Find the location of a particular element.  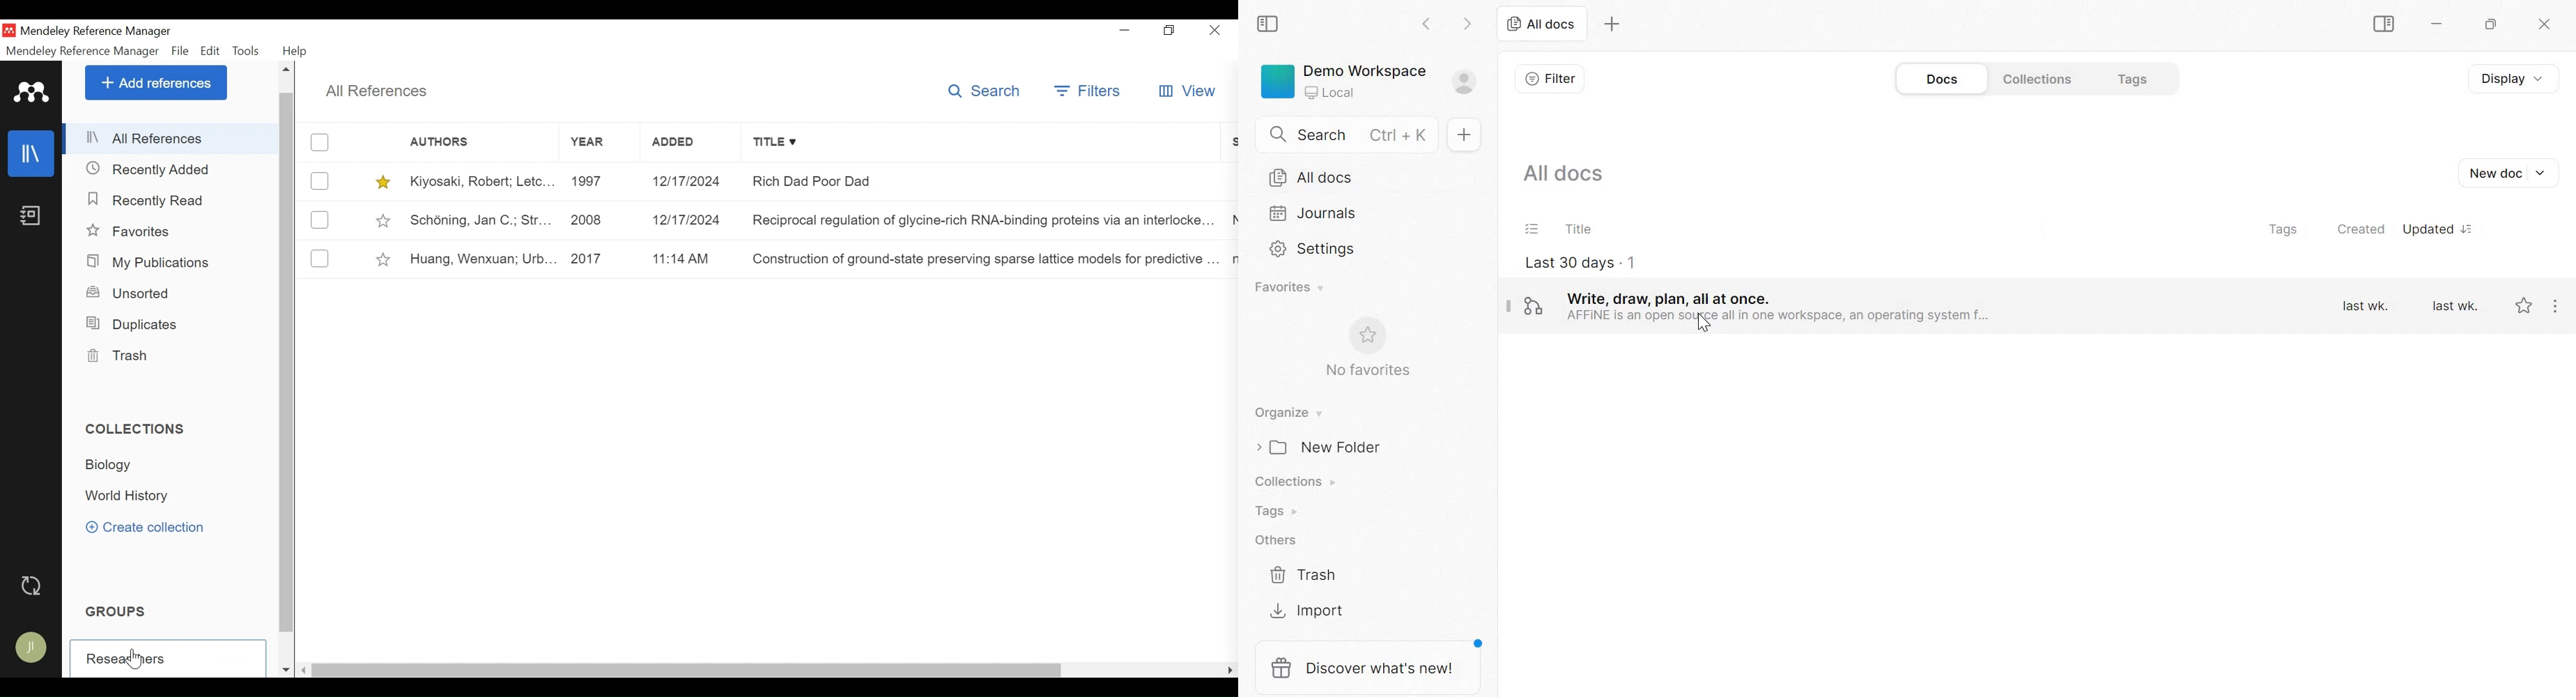

Mendeley Desktop Icon is located at coordinates (9, 30).